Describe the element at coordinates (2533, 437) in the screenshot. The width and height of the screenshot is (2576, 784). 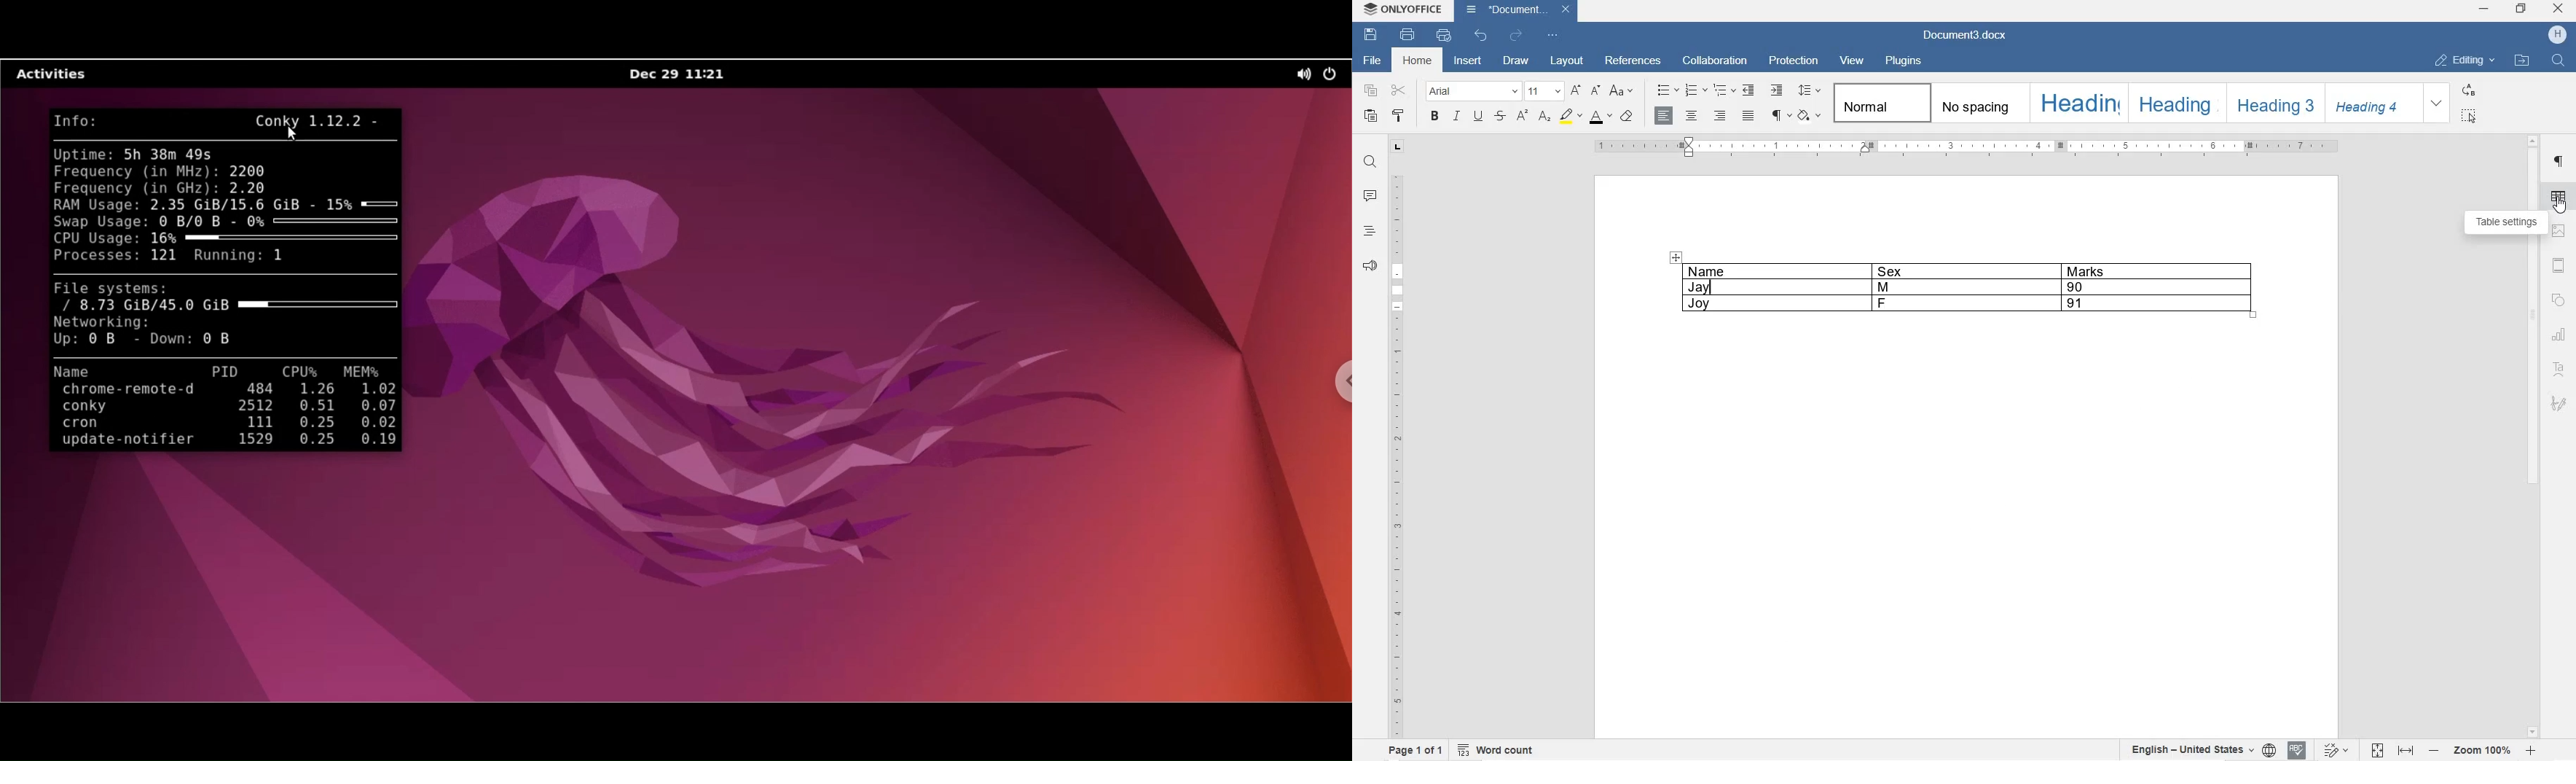
I see `RULER` at that location.